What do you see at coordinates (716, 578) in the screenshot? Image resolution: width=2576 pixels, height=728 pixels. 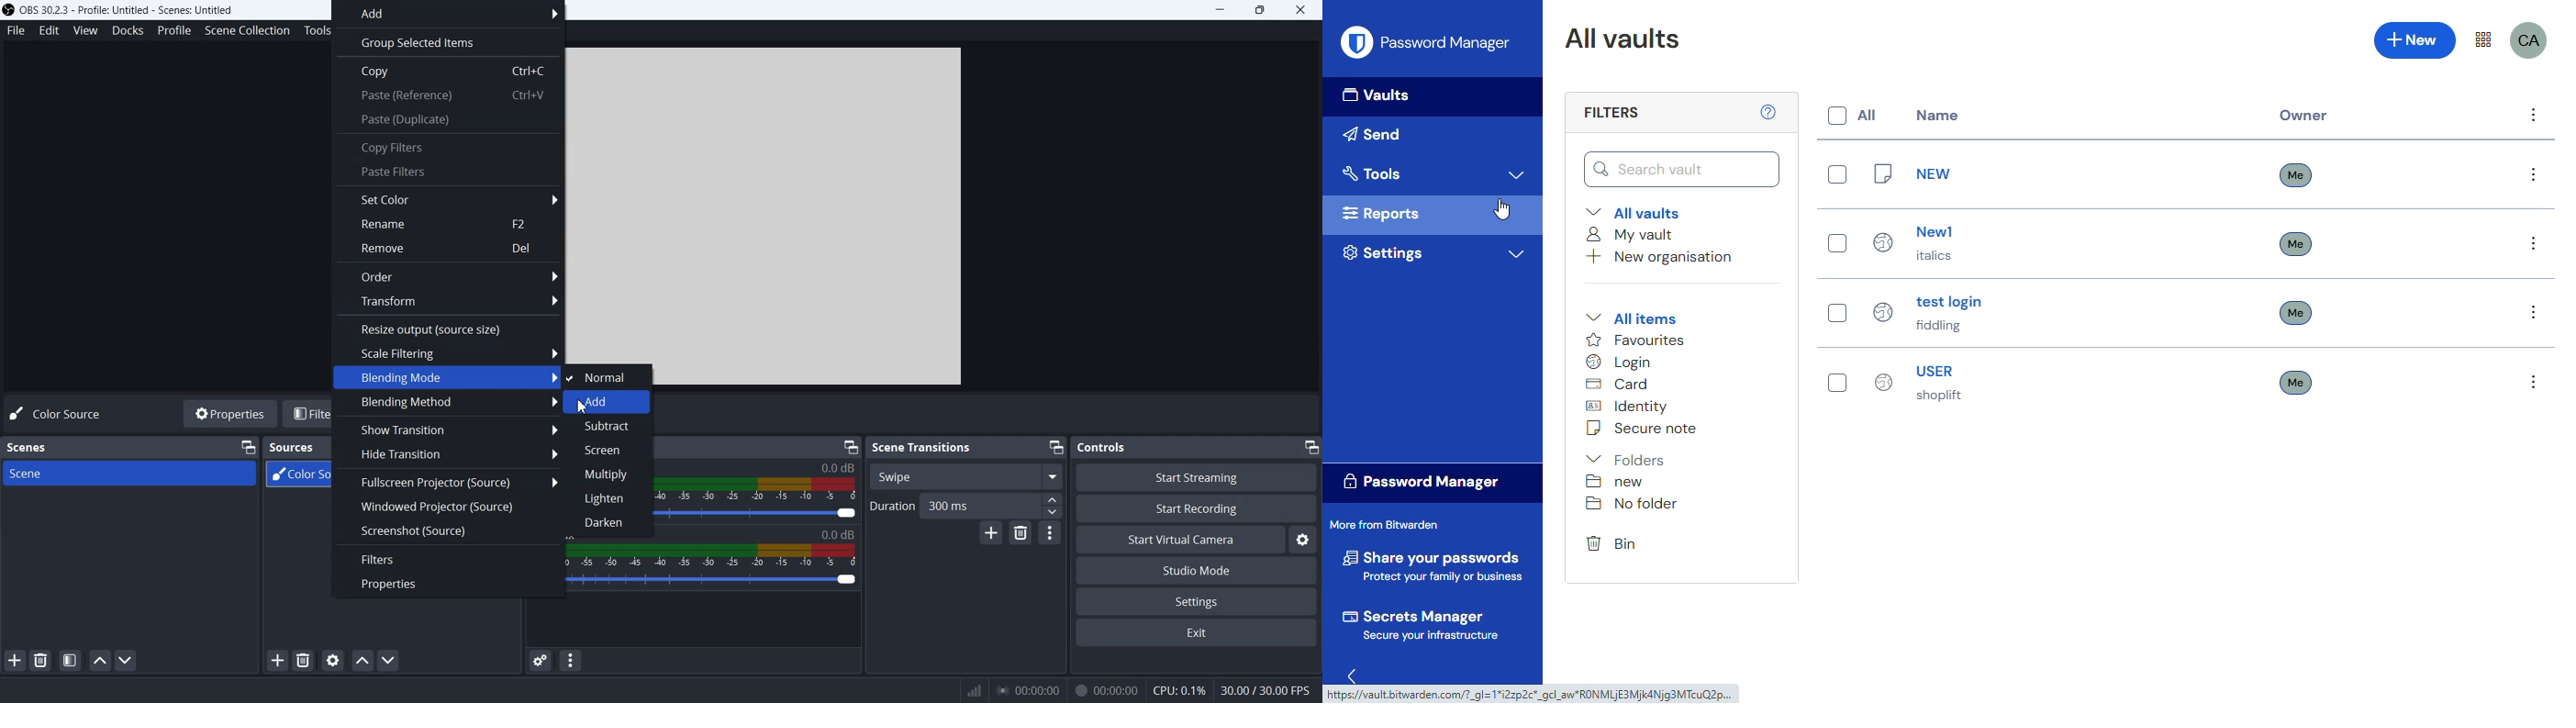 I see `Volume Adjuster` at bounding box center [716, 578].